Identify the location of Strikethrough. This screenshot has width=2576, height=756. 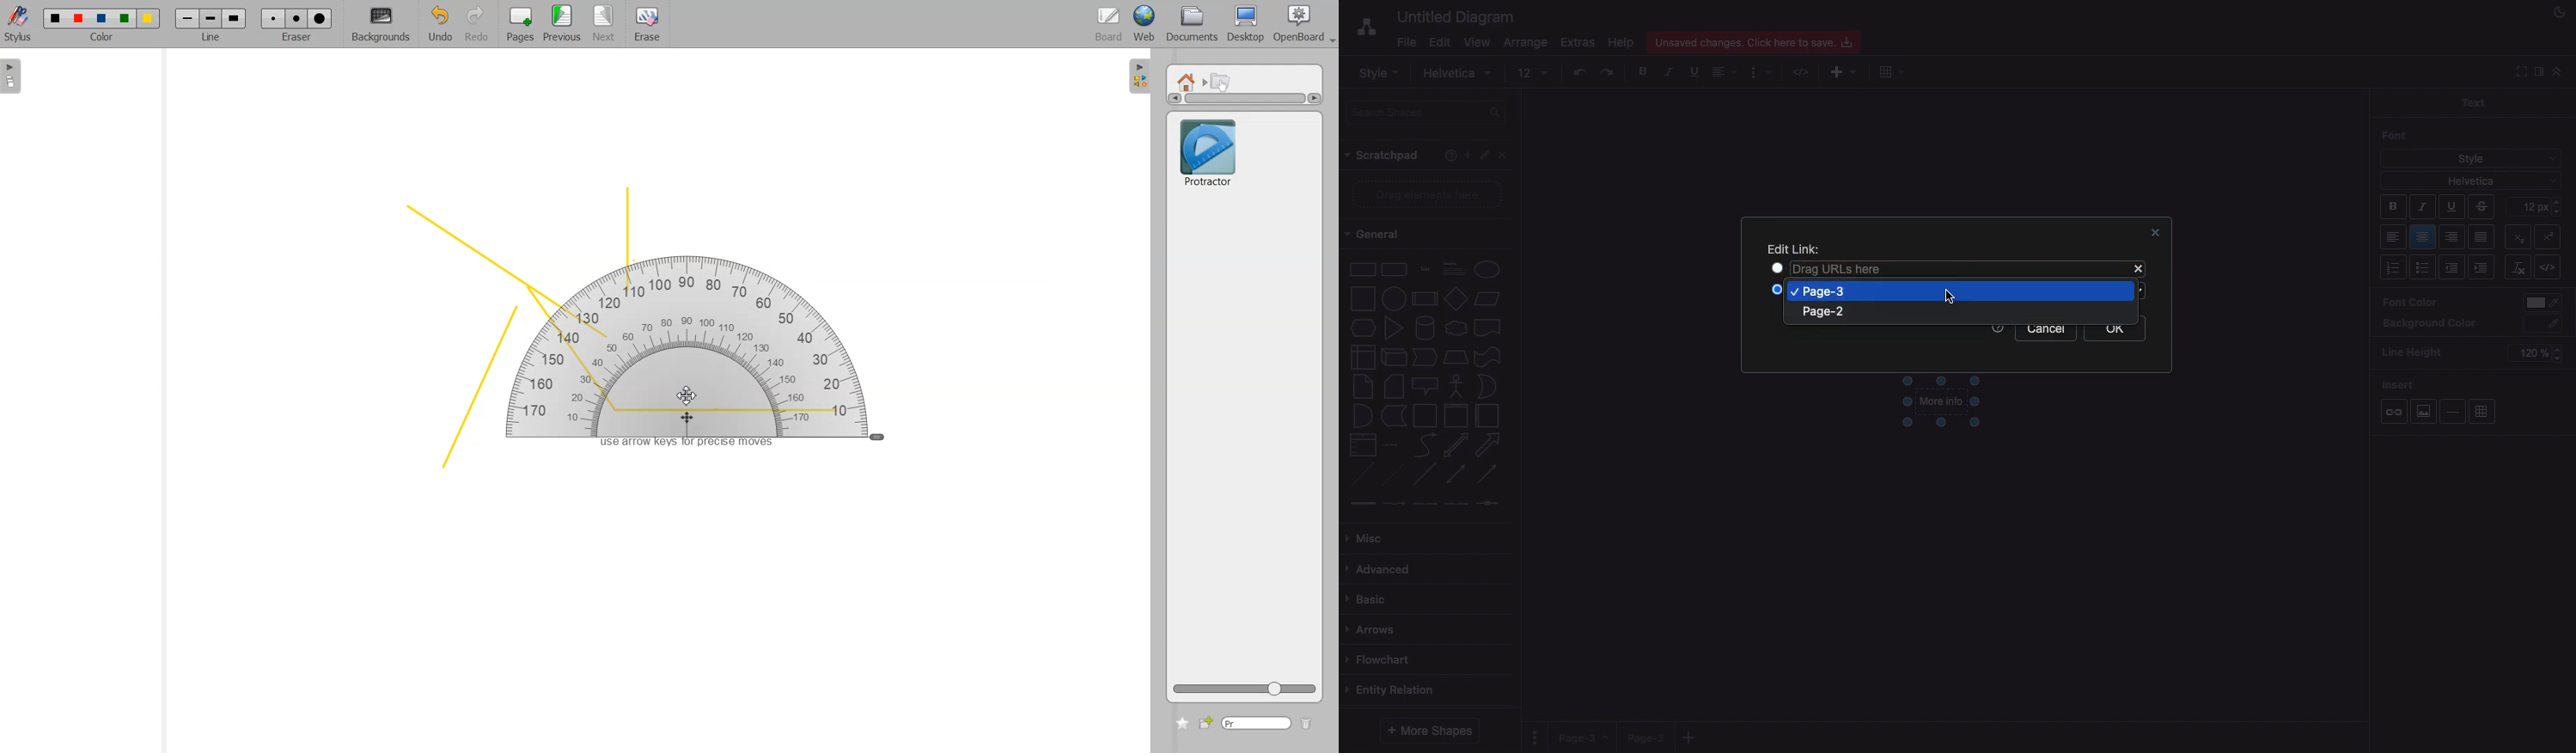
(2483, 206).